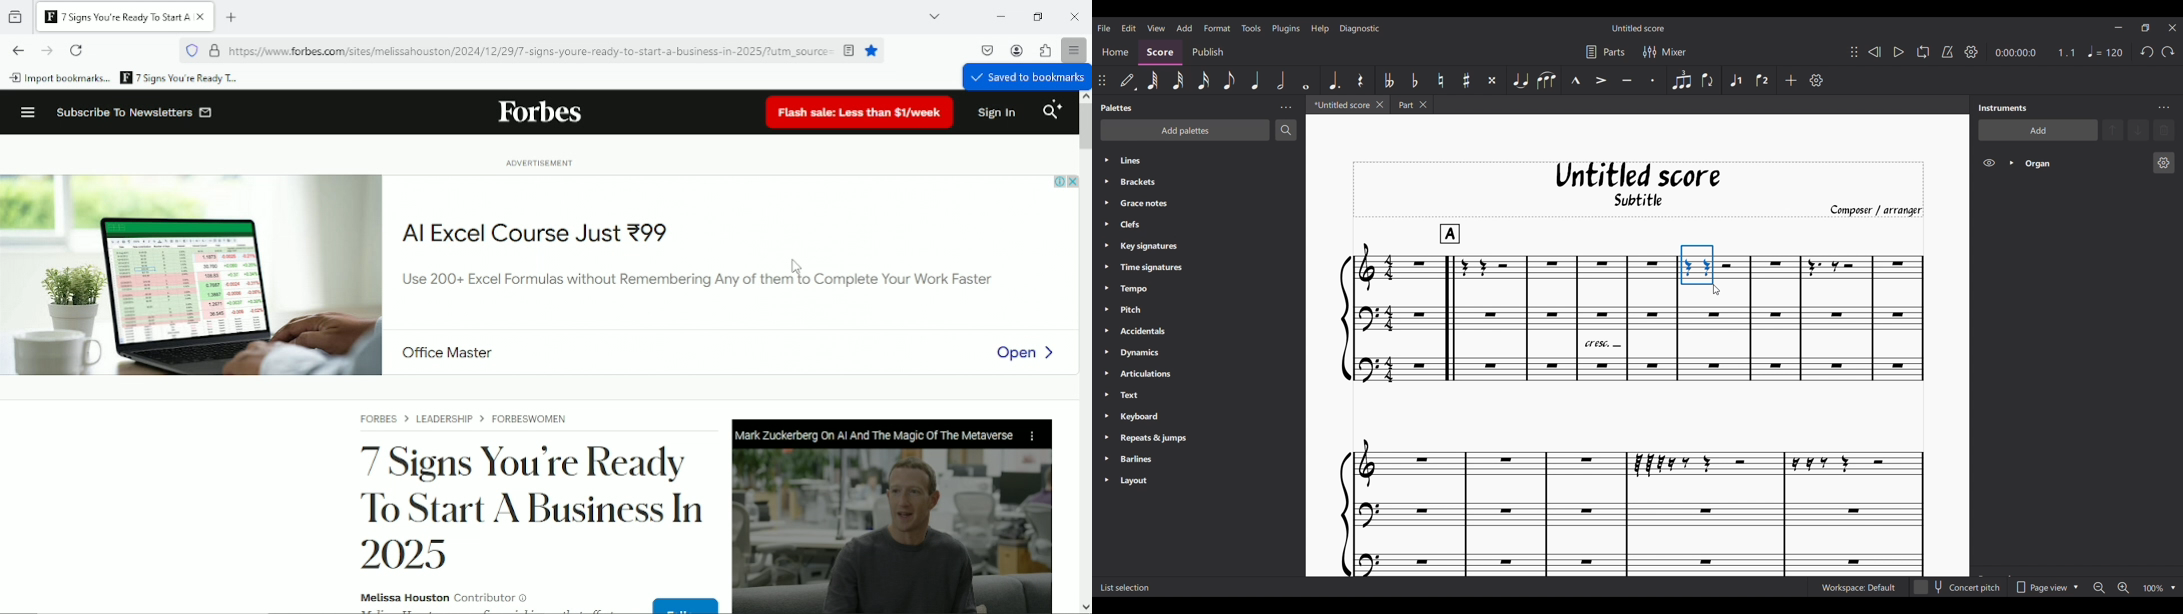  I want to click on Move selection up, so click(2114, 130).